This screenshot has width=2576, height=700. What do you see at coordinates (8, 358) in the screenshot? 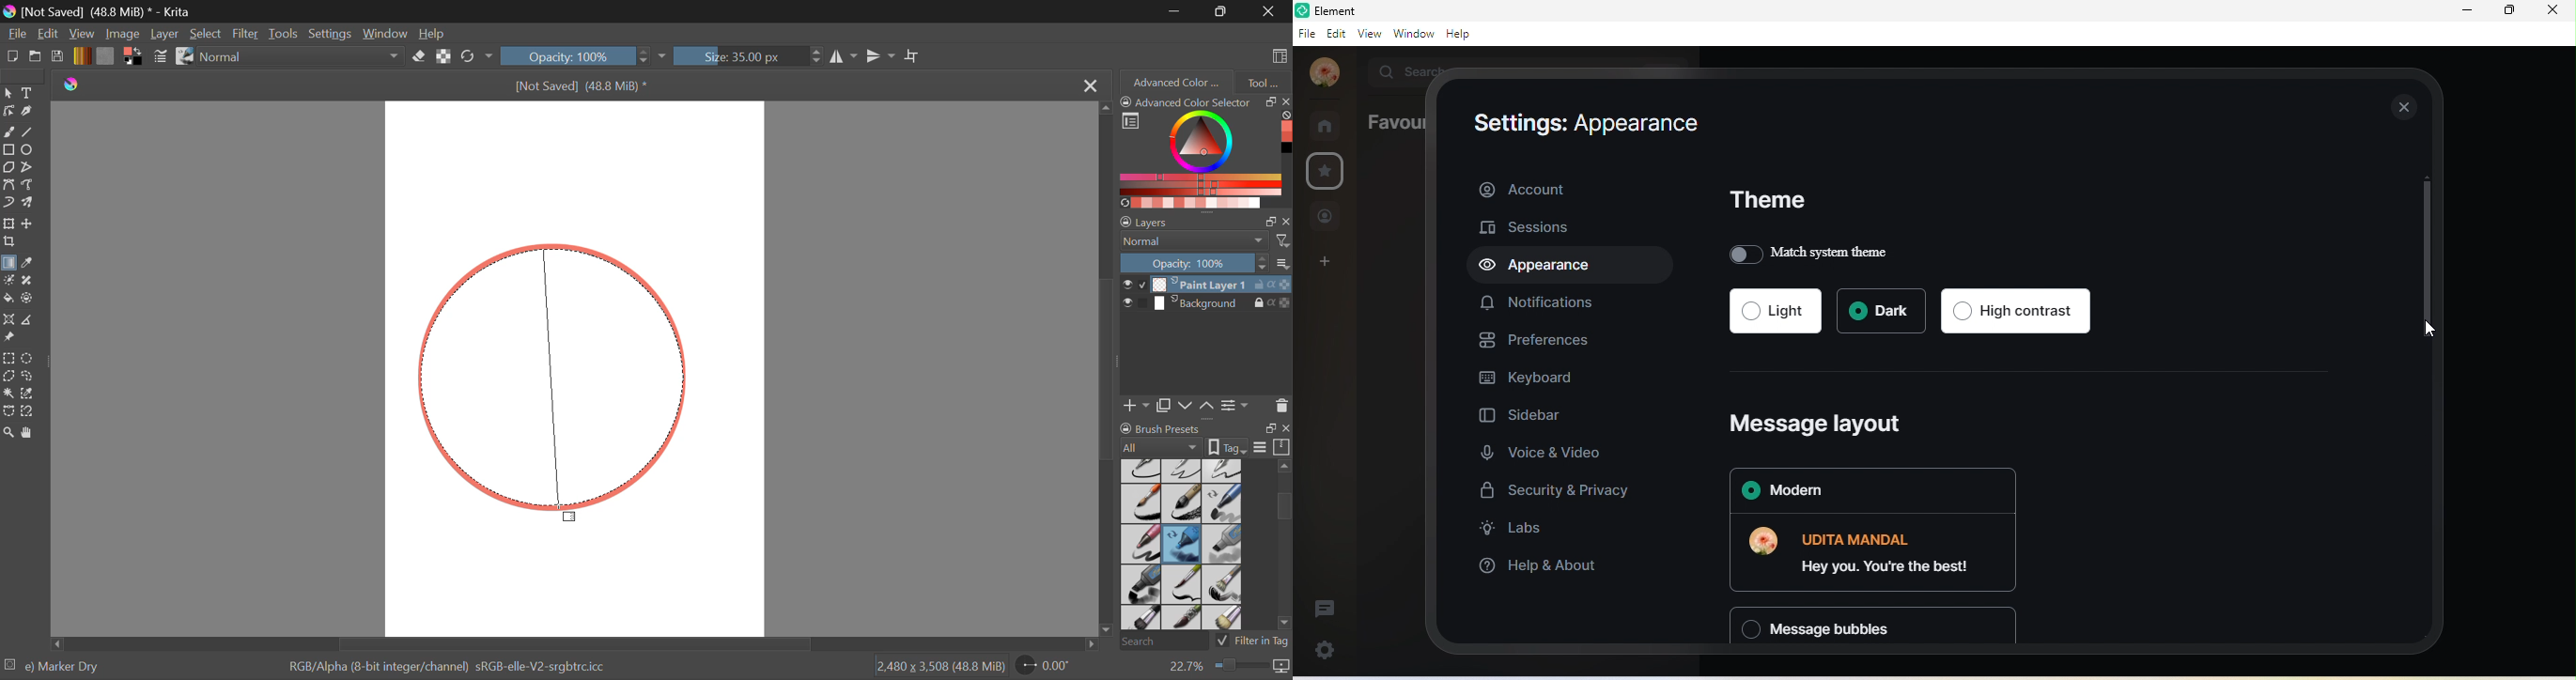
I see `Rectangle Selection Tool` at bounding box center [8, 358].